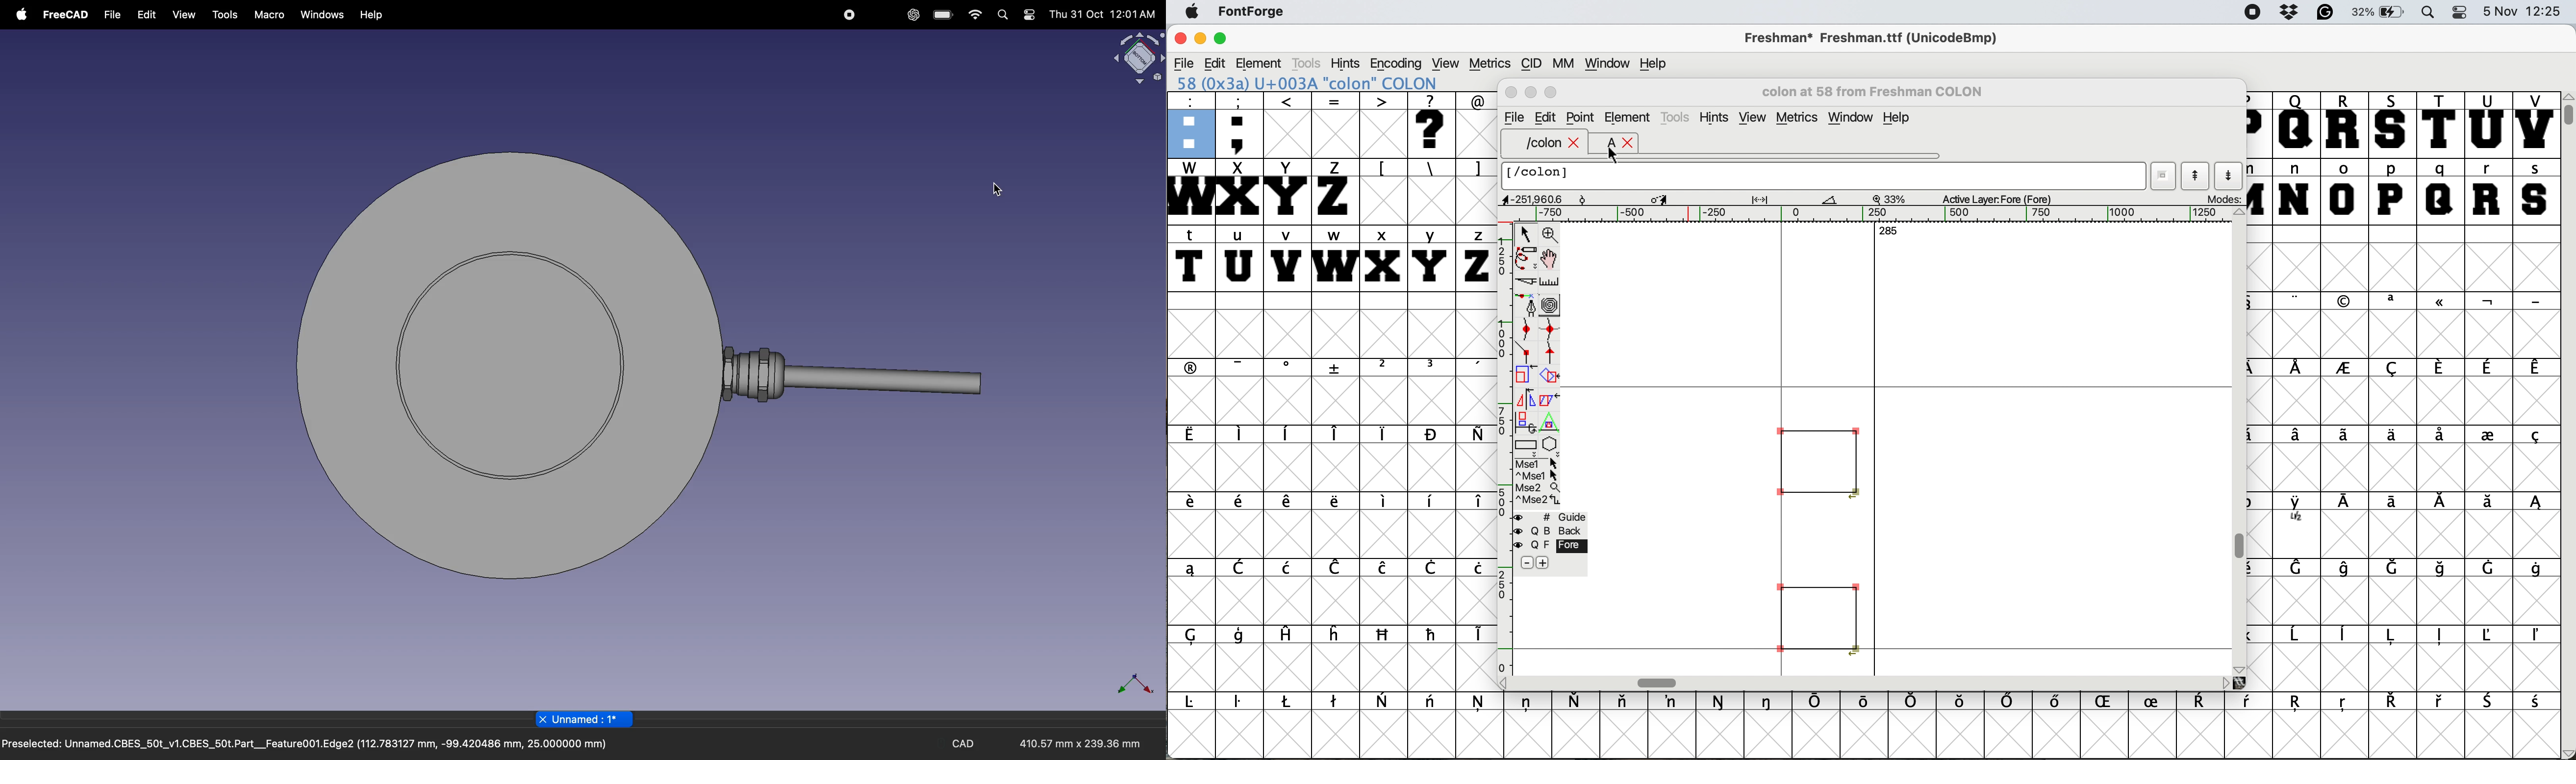 This screenshot has height=784, width=2576. I want to click on object, so click(636, 370).